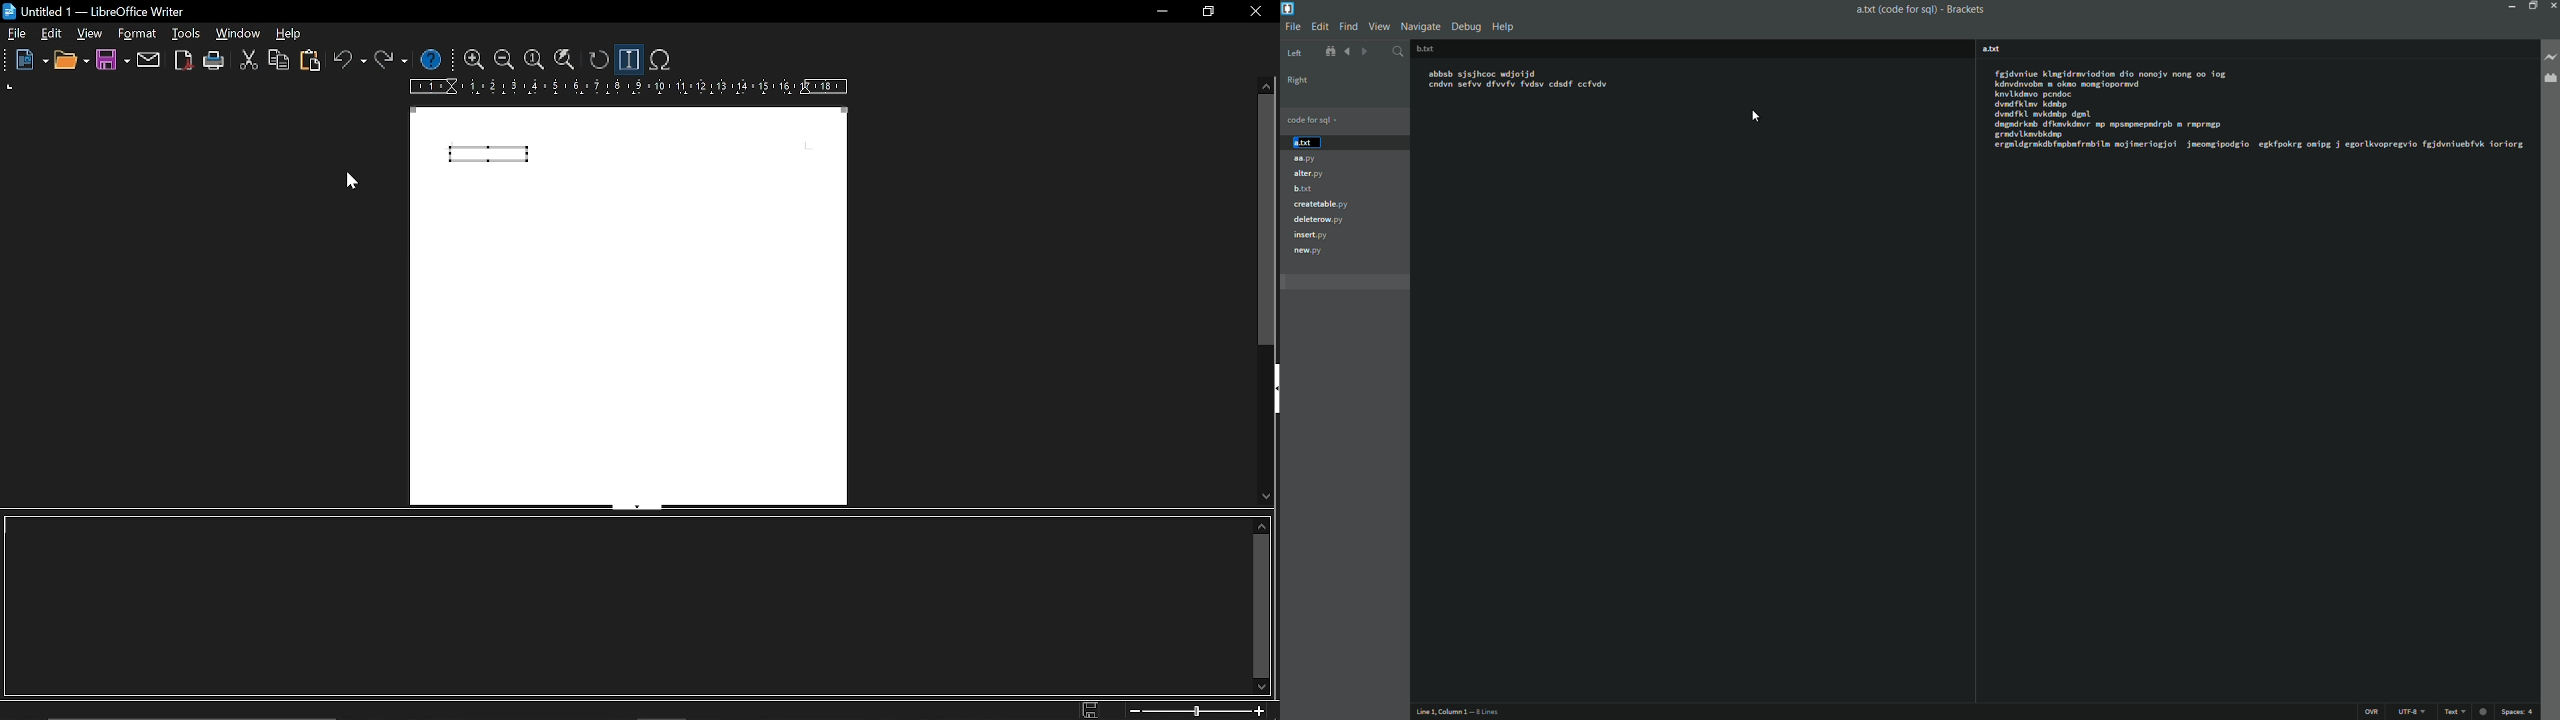 This screenshot has height=728, width=2576. Describe the element at coordinates (184, 34) in the screenshot. I see `format` at that location.